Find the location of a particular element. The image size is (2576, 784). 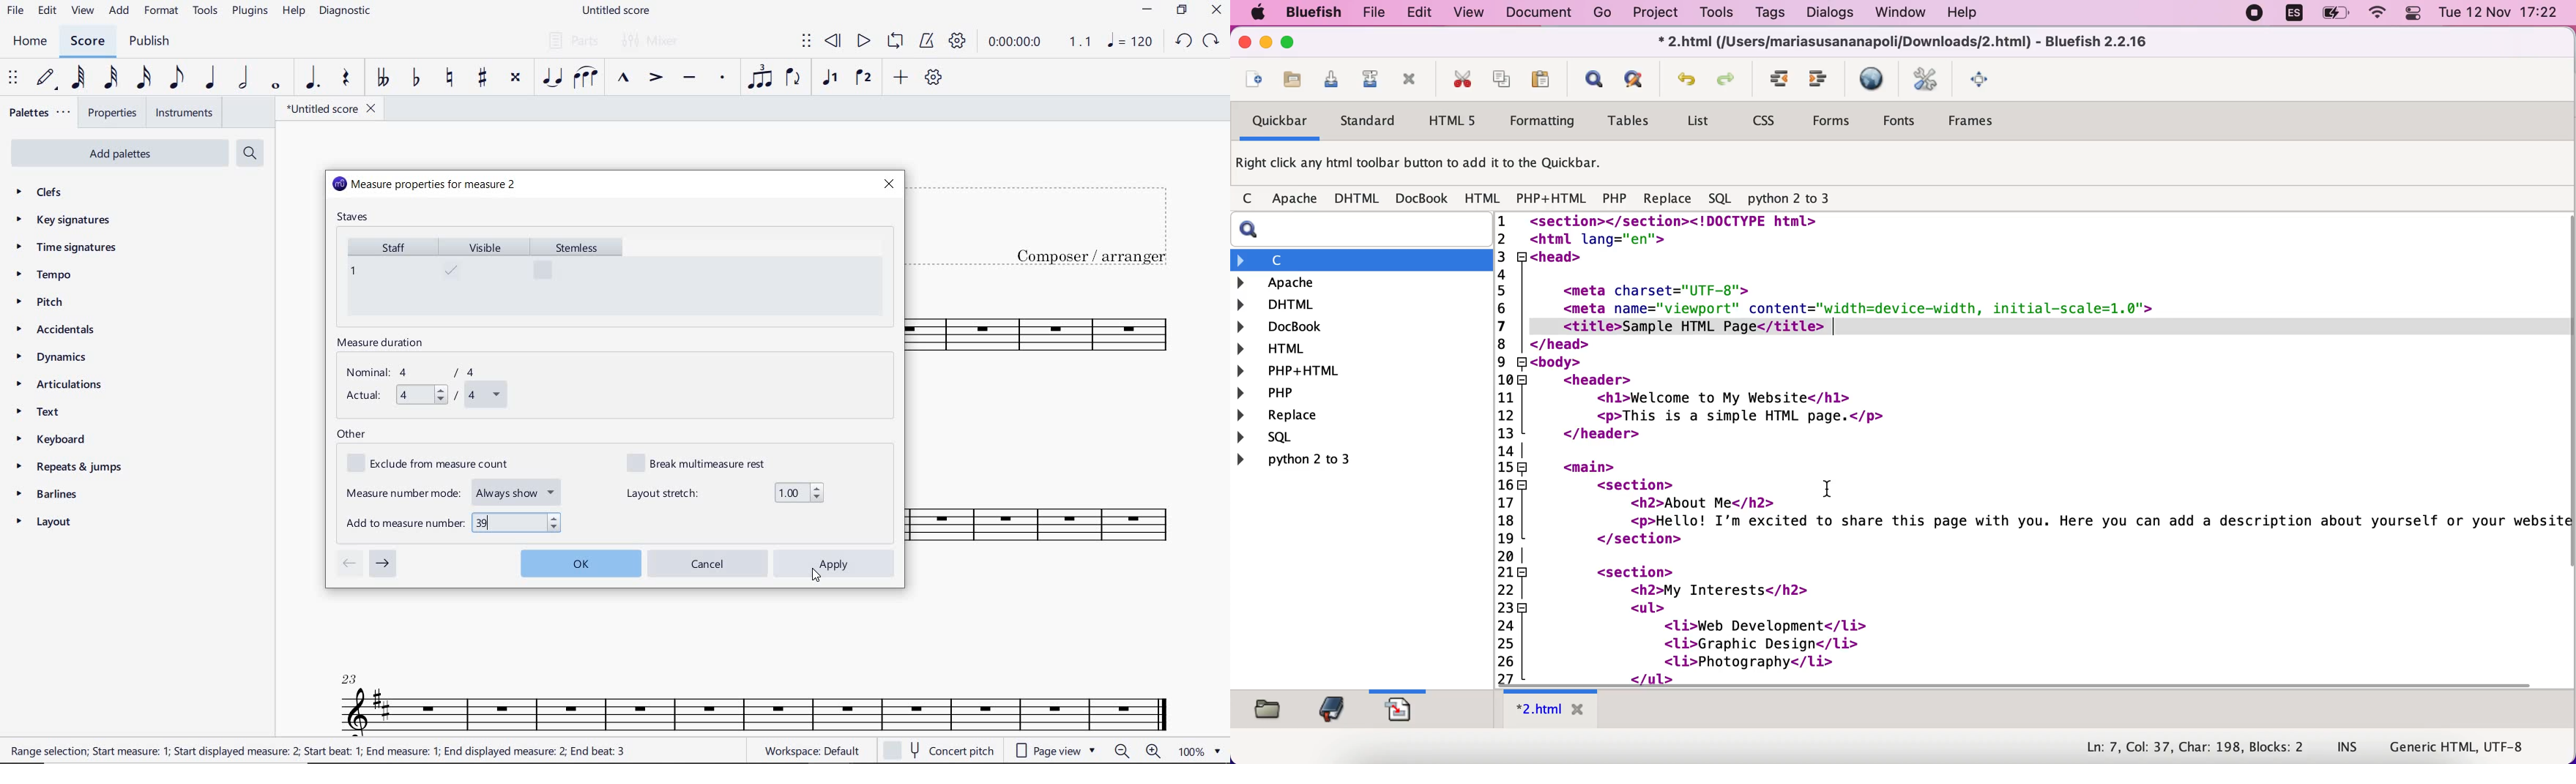

32ND NOTE is located at coordinates (111, 78).